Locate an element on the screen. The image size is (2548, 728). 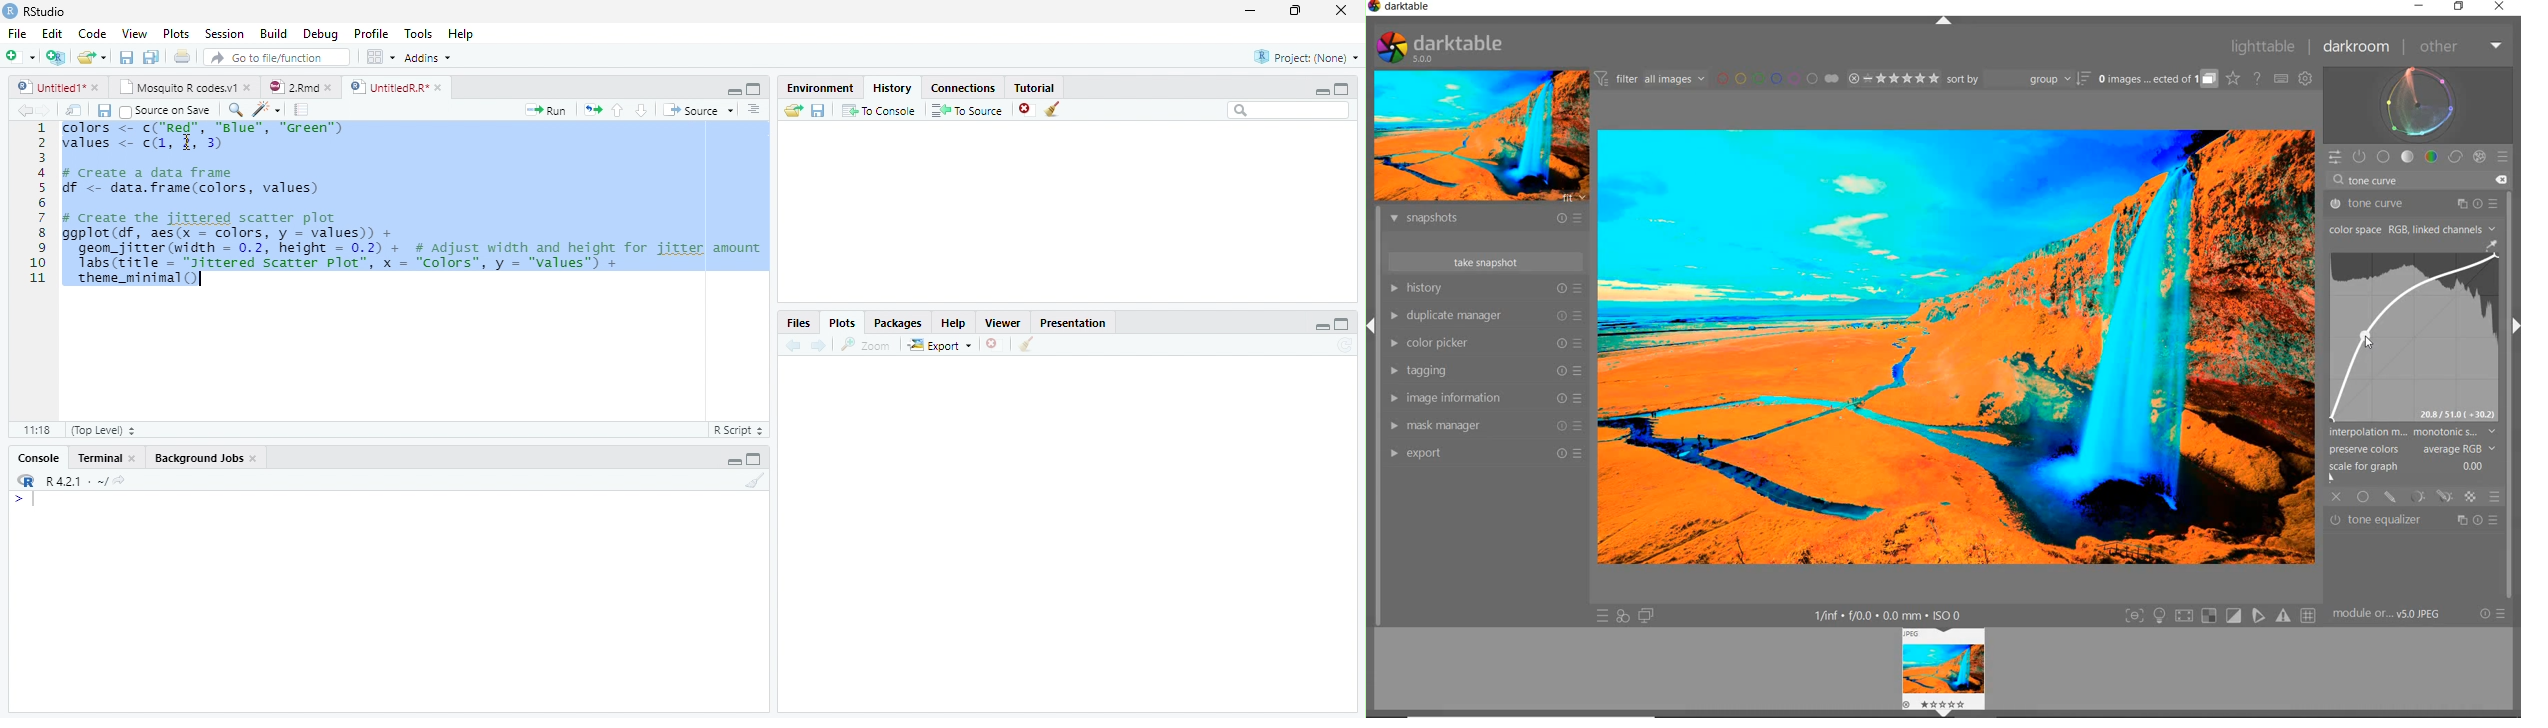
Minimize is located at coordinates (733, 462).